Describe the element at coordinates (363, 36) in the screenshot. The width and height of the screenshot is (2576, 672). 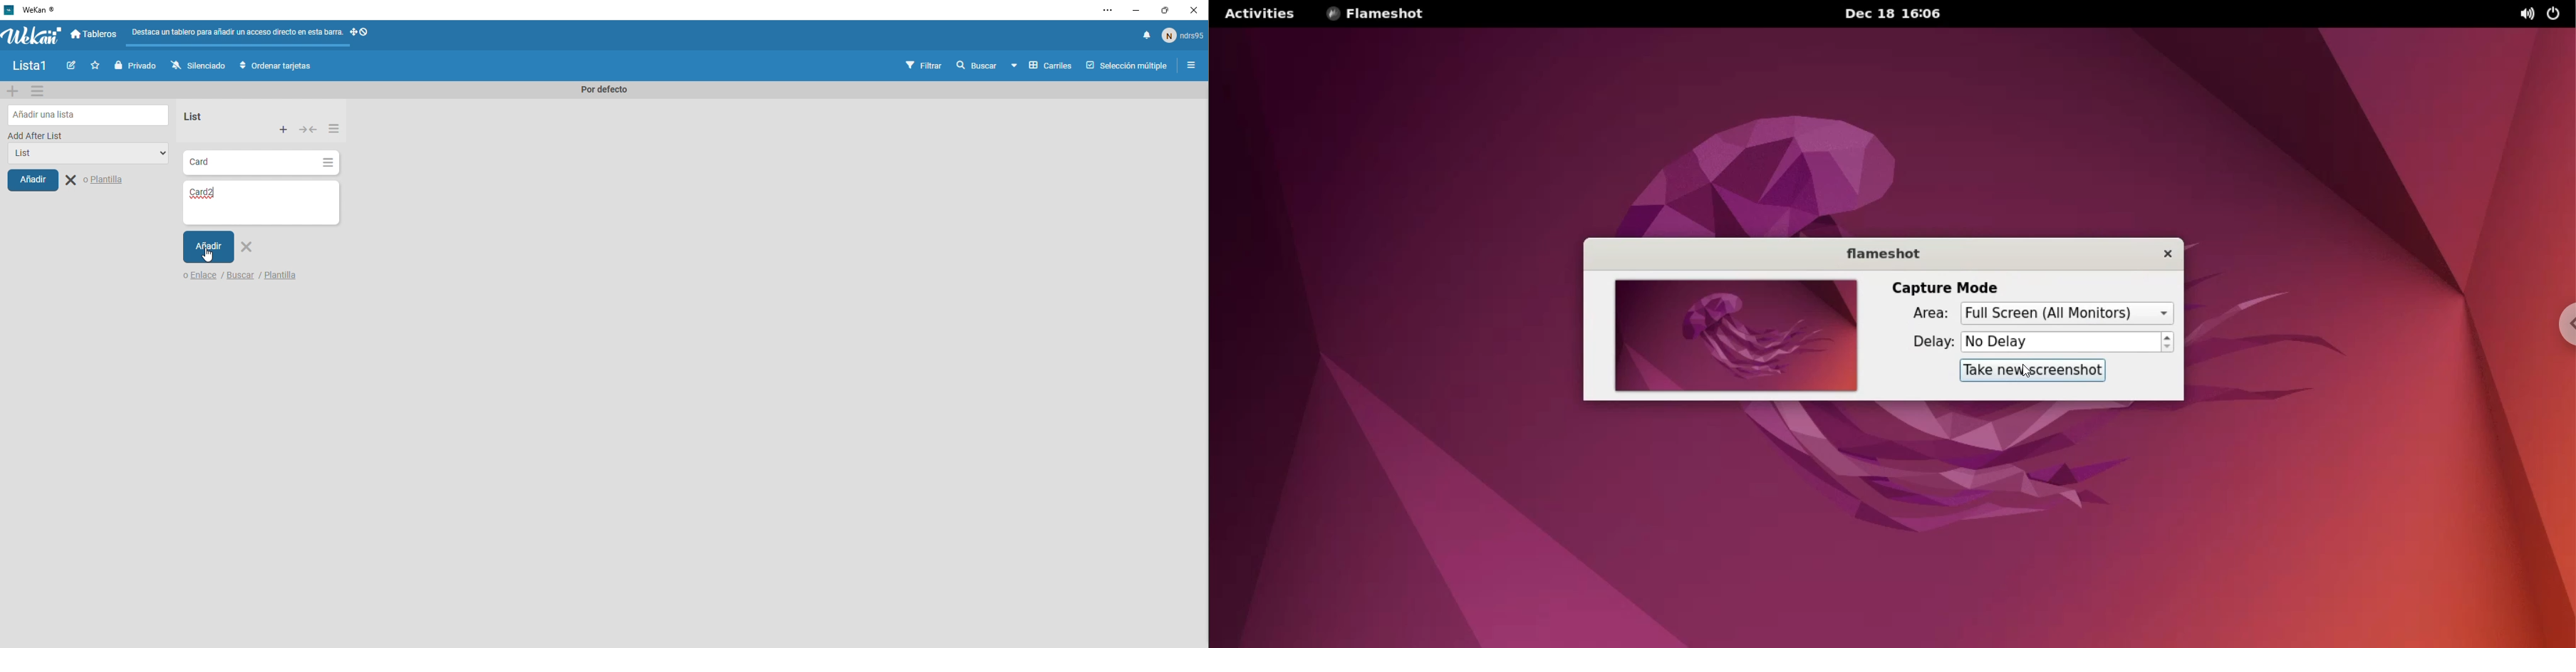
I see `Actions` at that location.